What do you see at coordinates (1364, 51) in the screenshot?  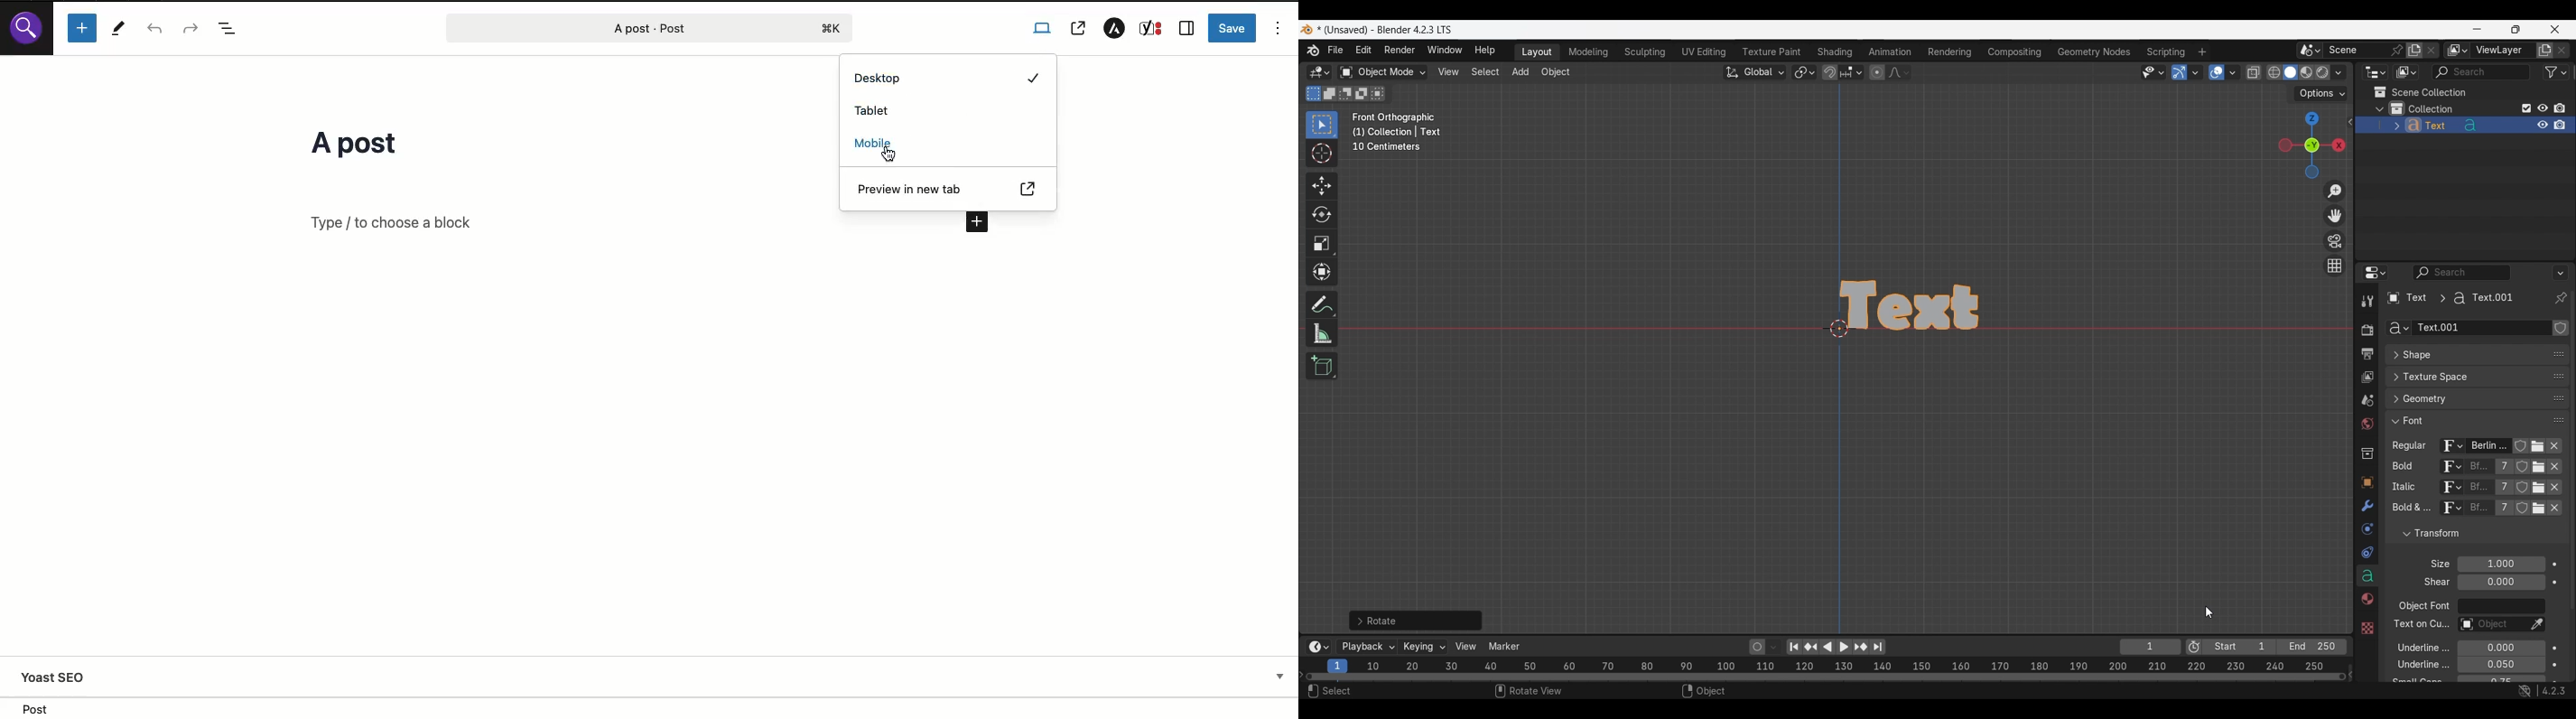 I see `Edit menu` at bounding box center [1364, 51].